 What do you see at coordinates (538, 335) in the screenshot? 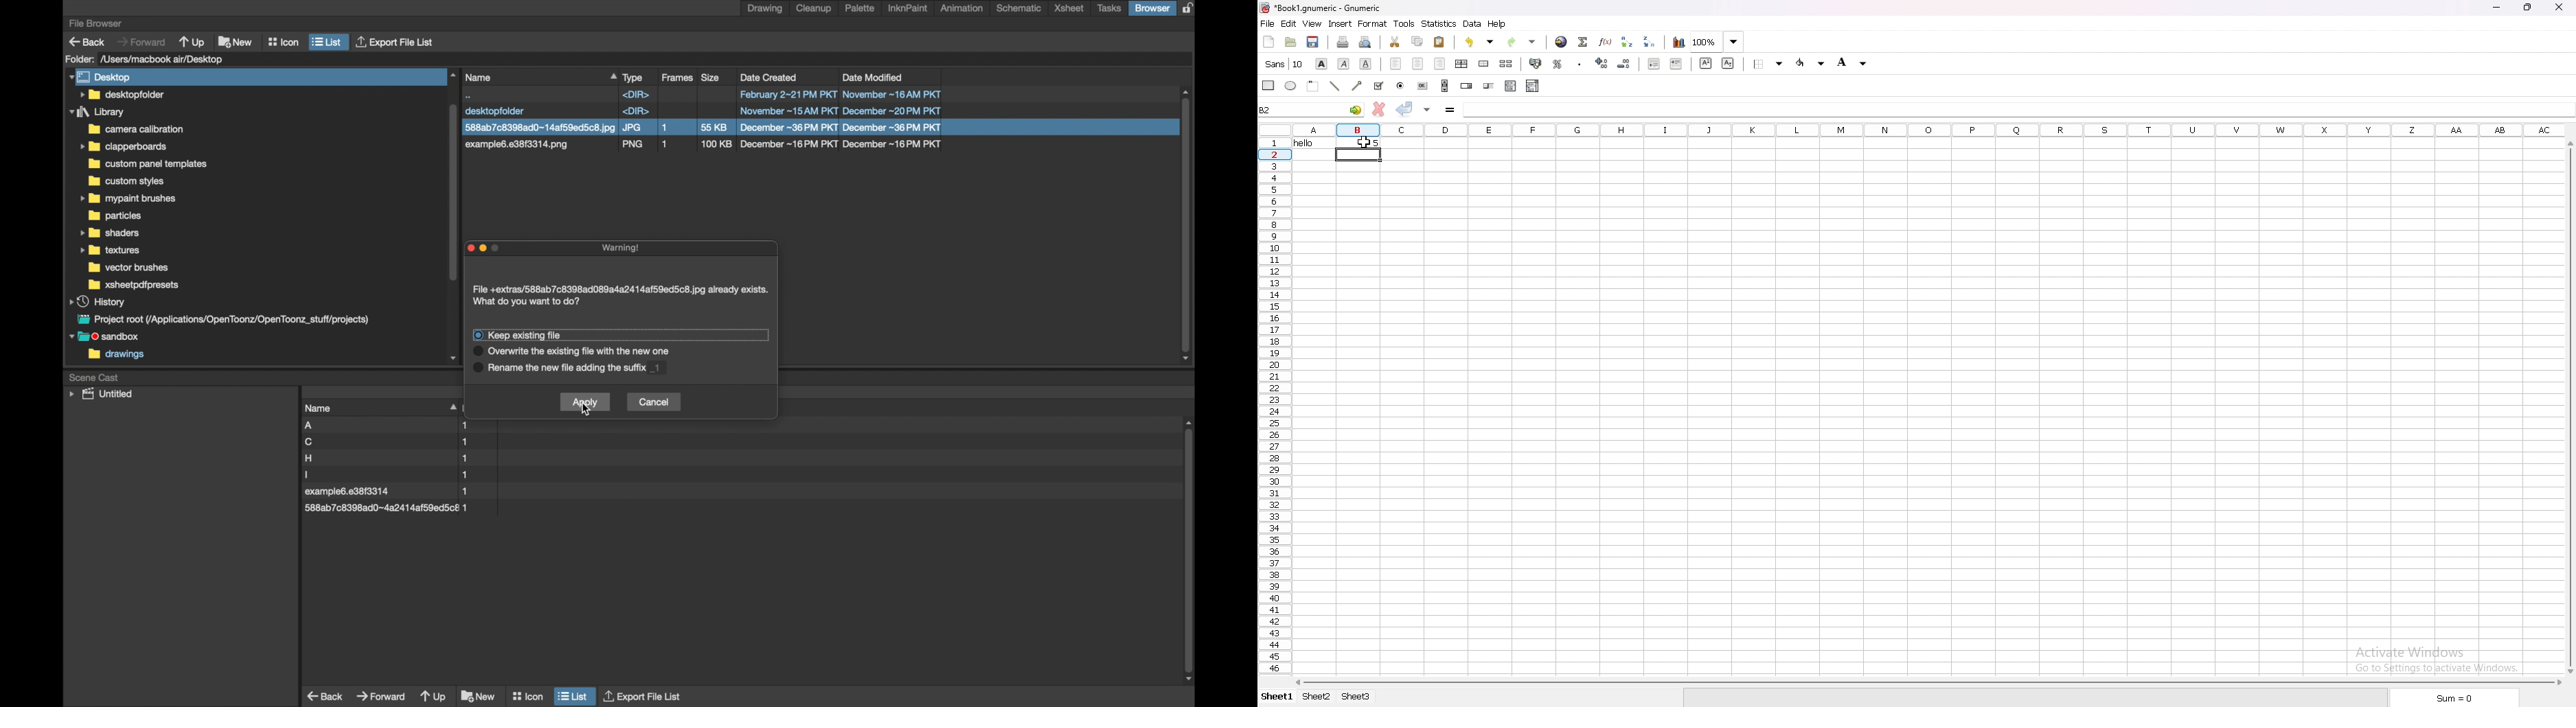
I see `description` at bounding box center [538, 335].